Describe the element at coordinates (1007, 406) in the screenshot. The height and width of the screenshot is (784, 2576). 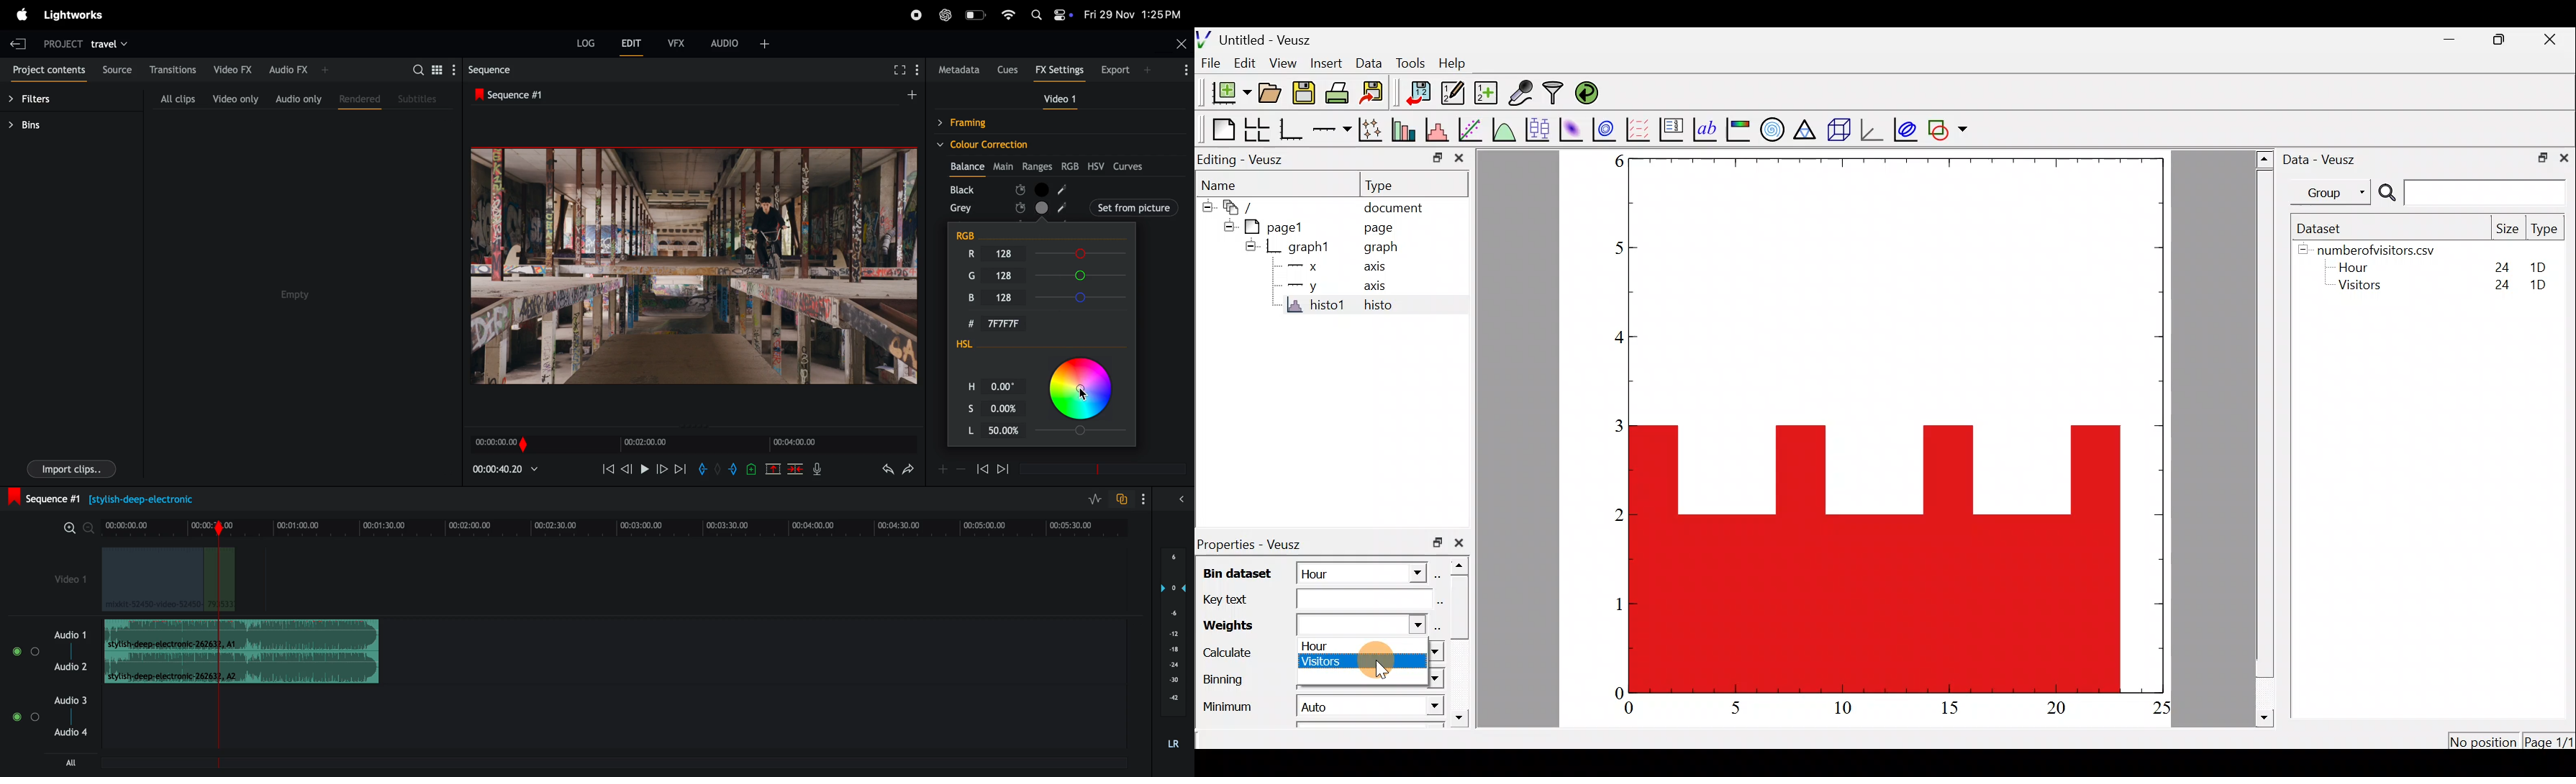
I see `S Input` at that location.